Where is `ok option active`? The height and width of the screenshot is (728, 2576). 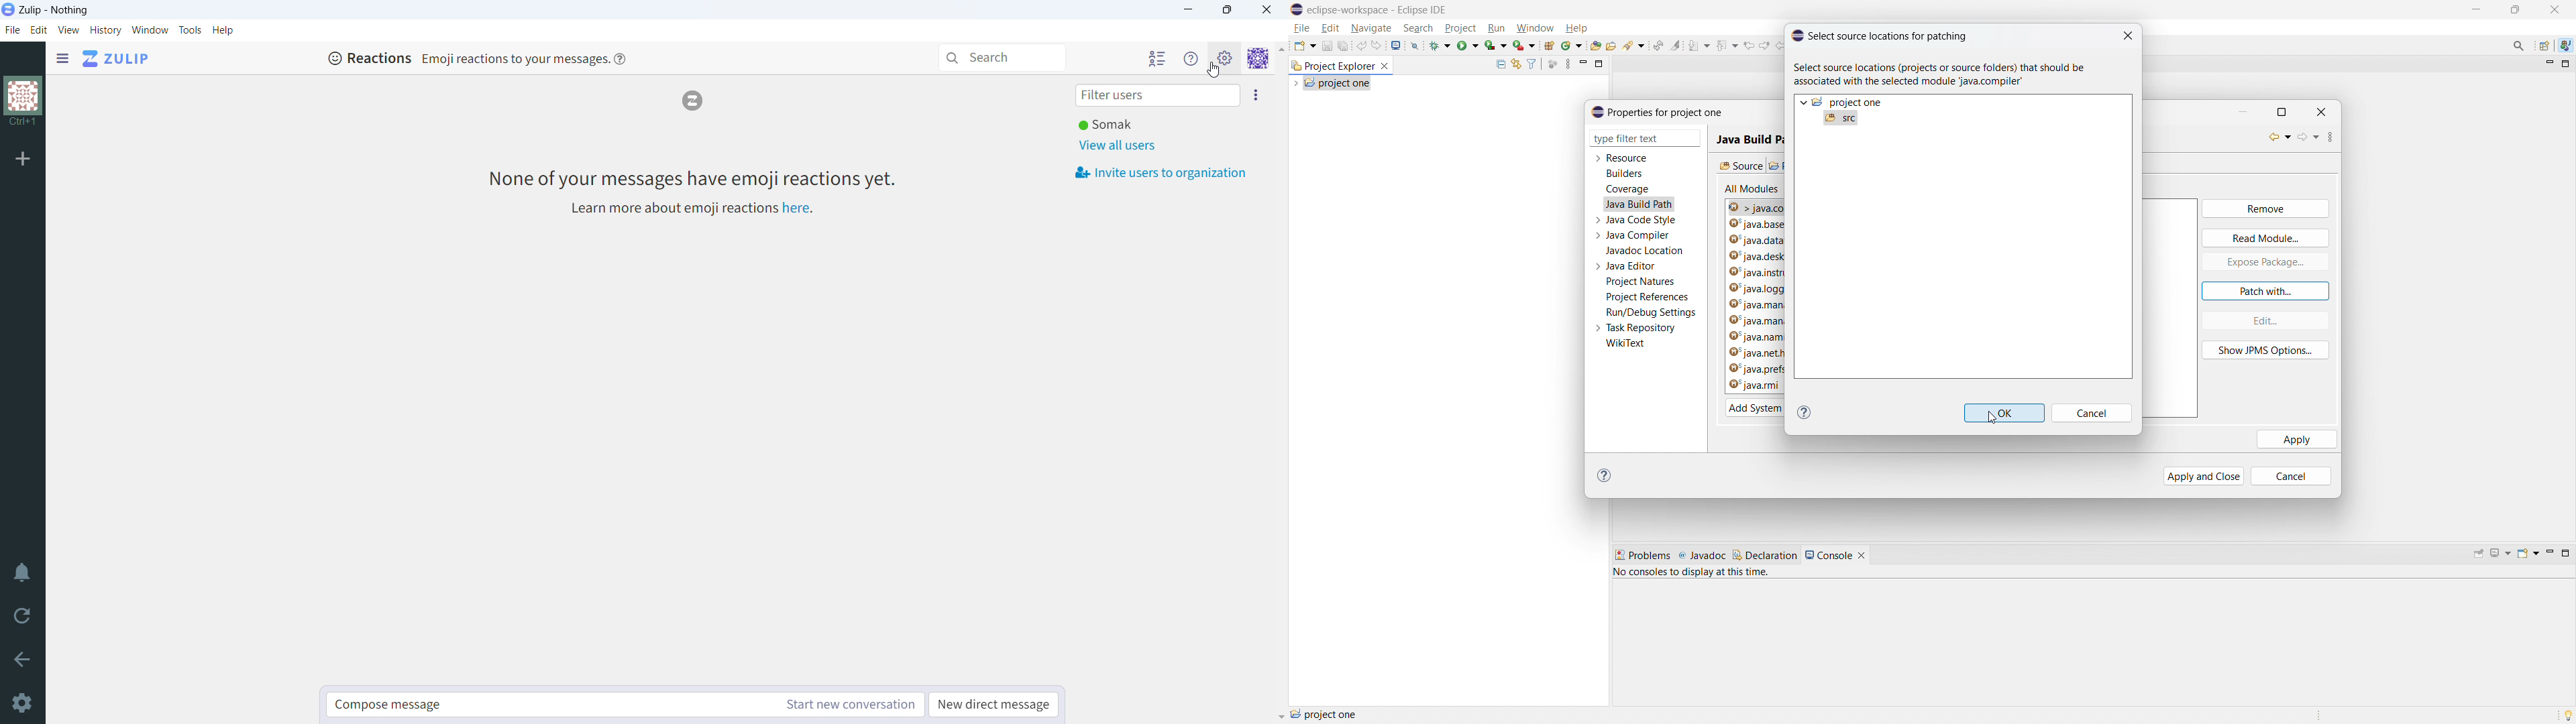
ok option active is located at coordinates (2004, 412).